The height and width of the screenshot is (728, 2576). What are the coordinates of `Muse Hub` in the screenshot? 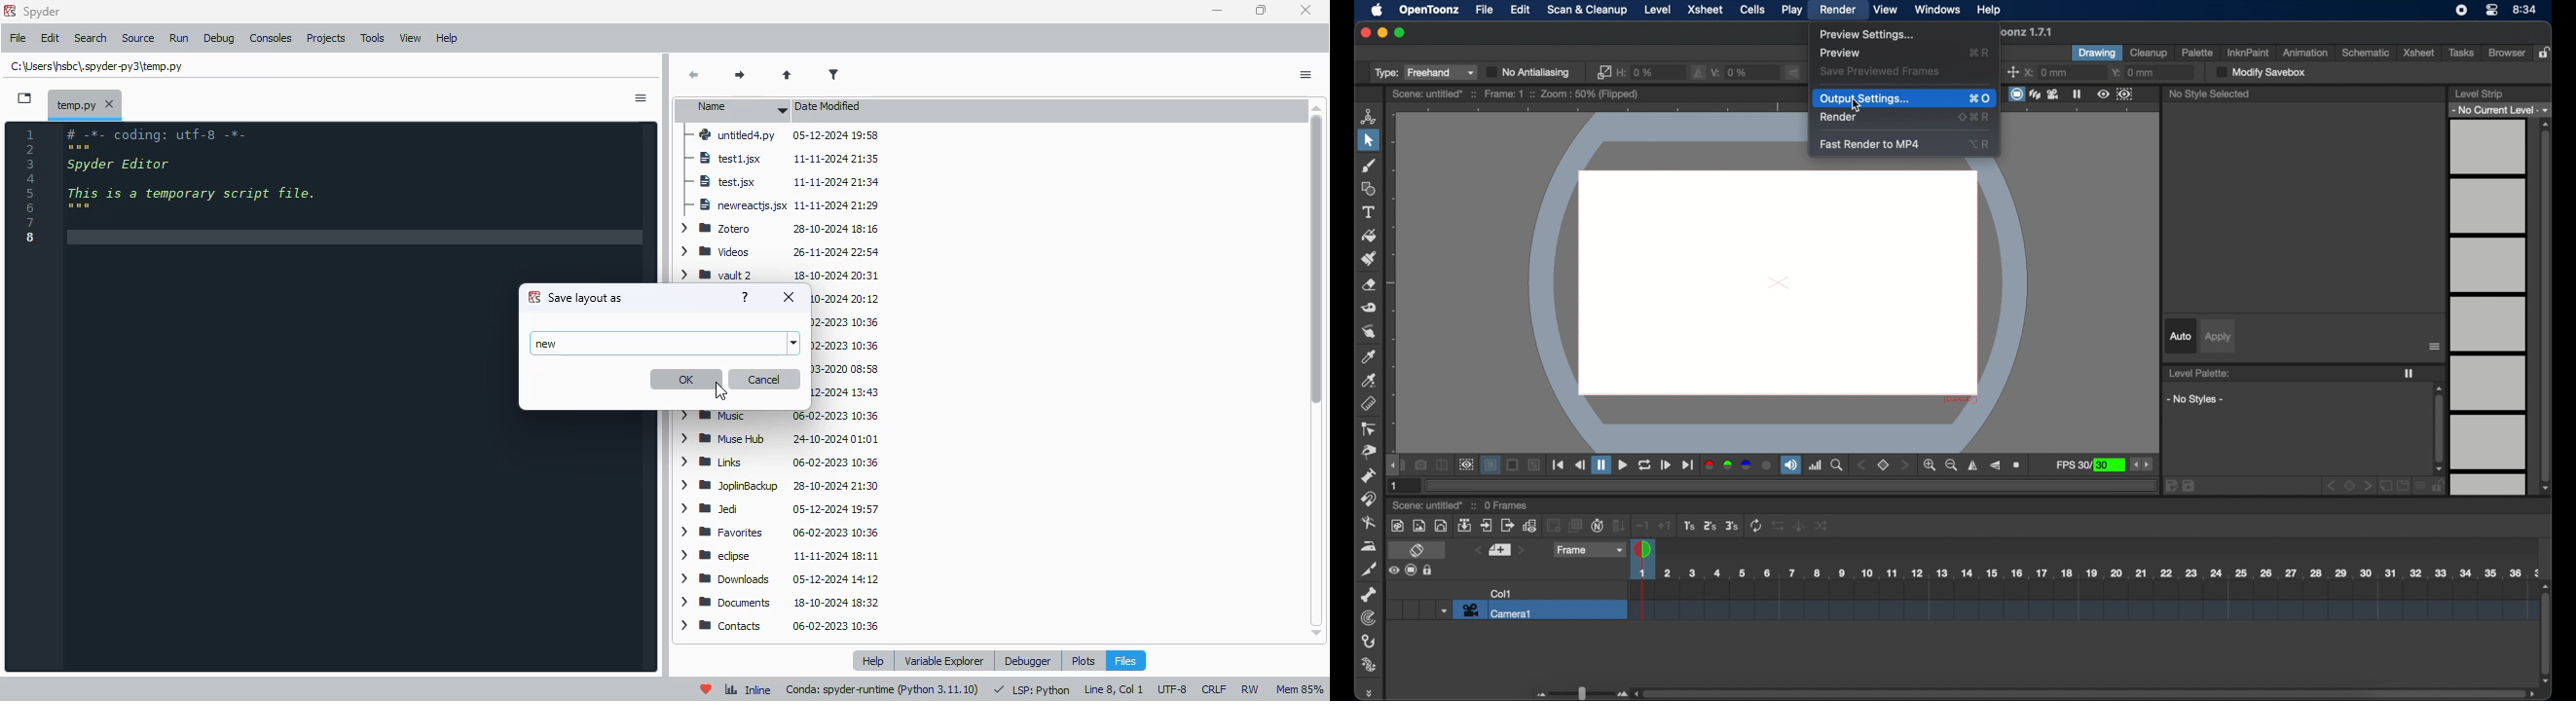 It's located at (784, 439).